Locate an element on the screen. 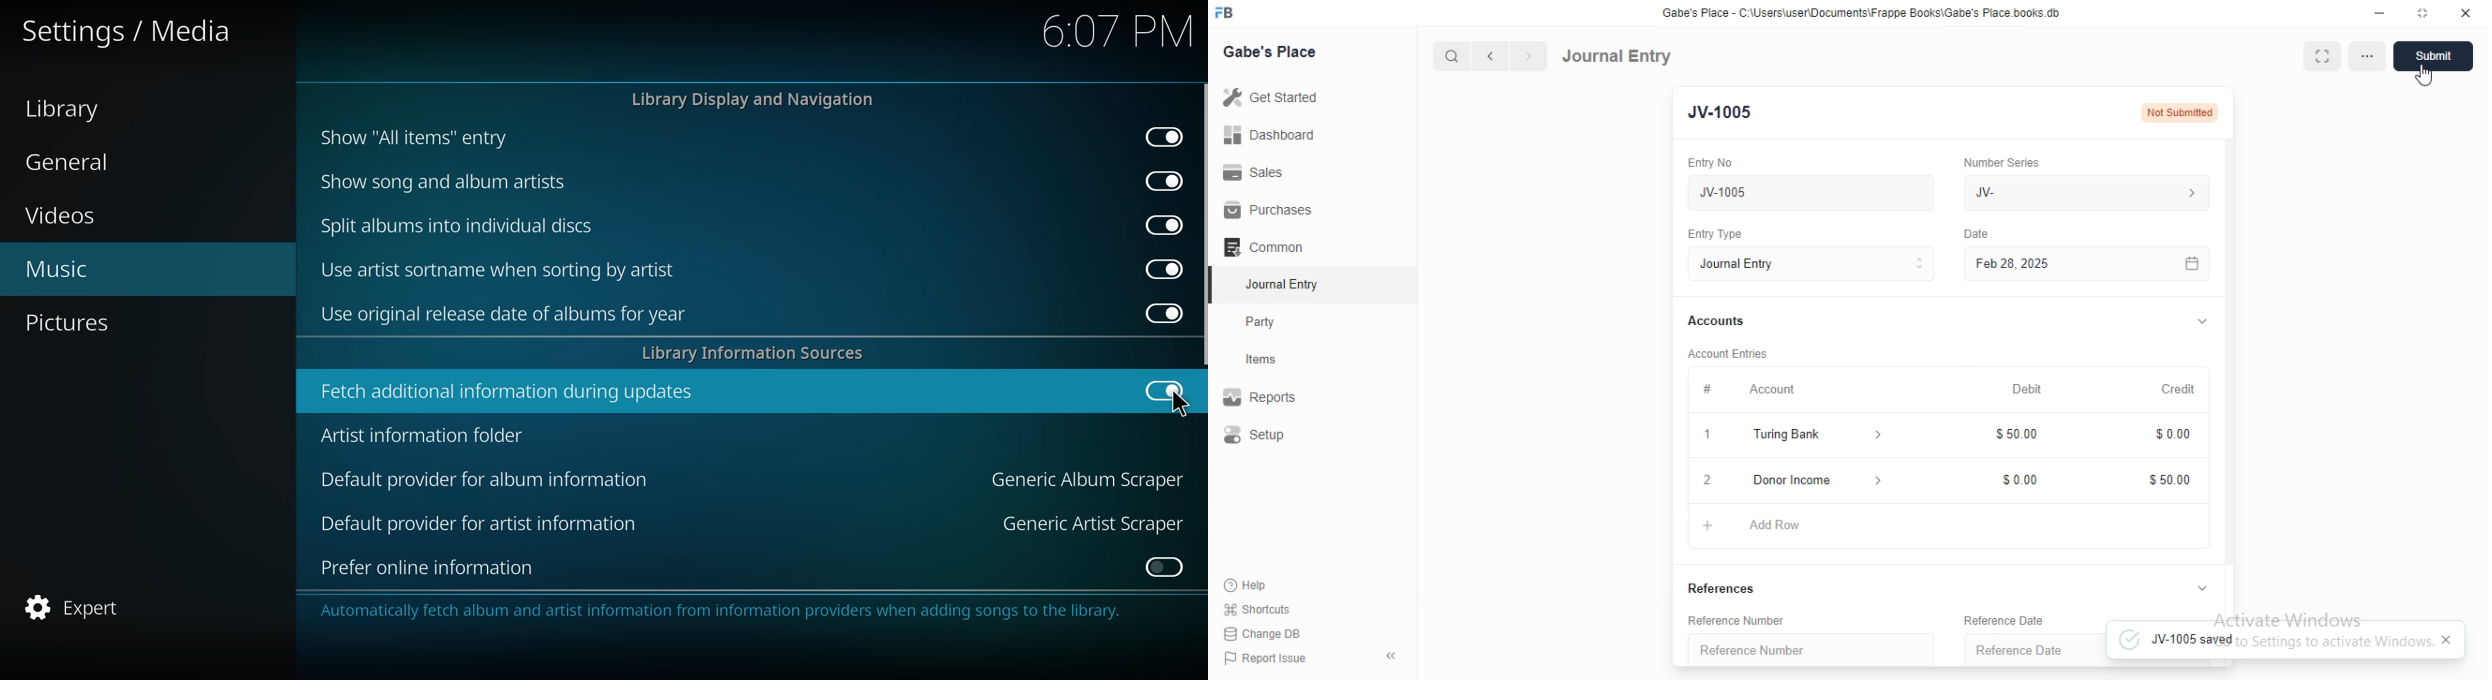  options is located at coordinates (2365, 55).